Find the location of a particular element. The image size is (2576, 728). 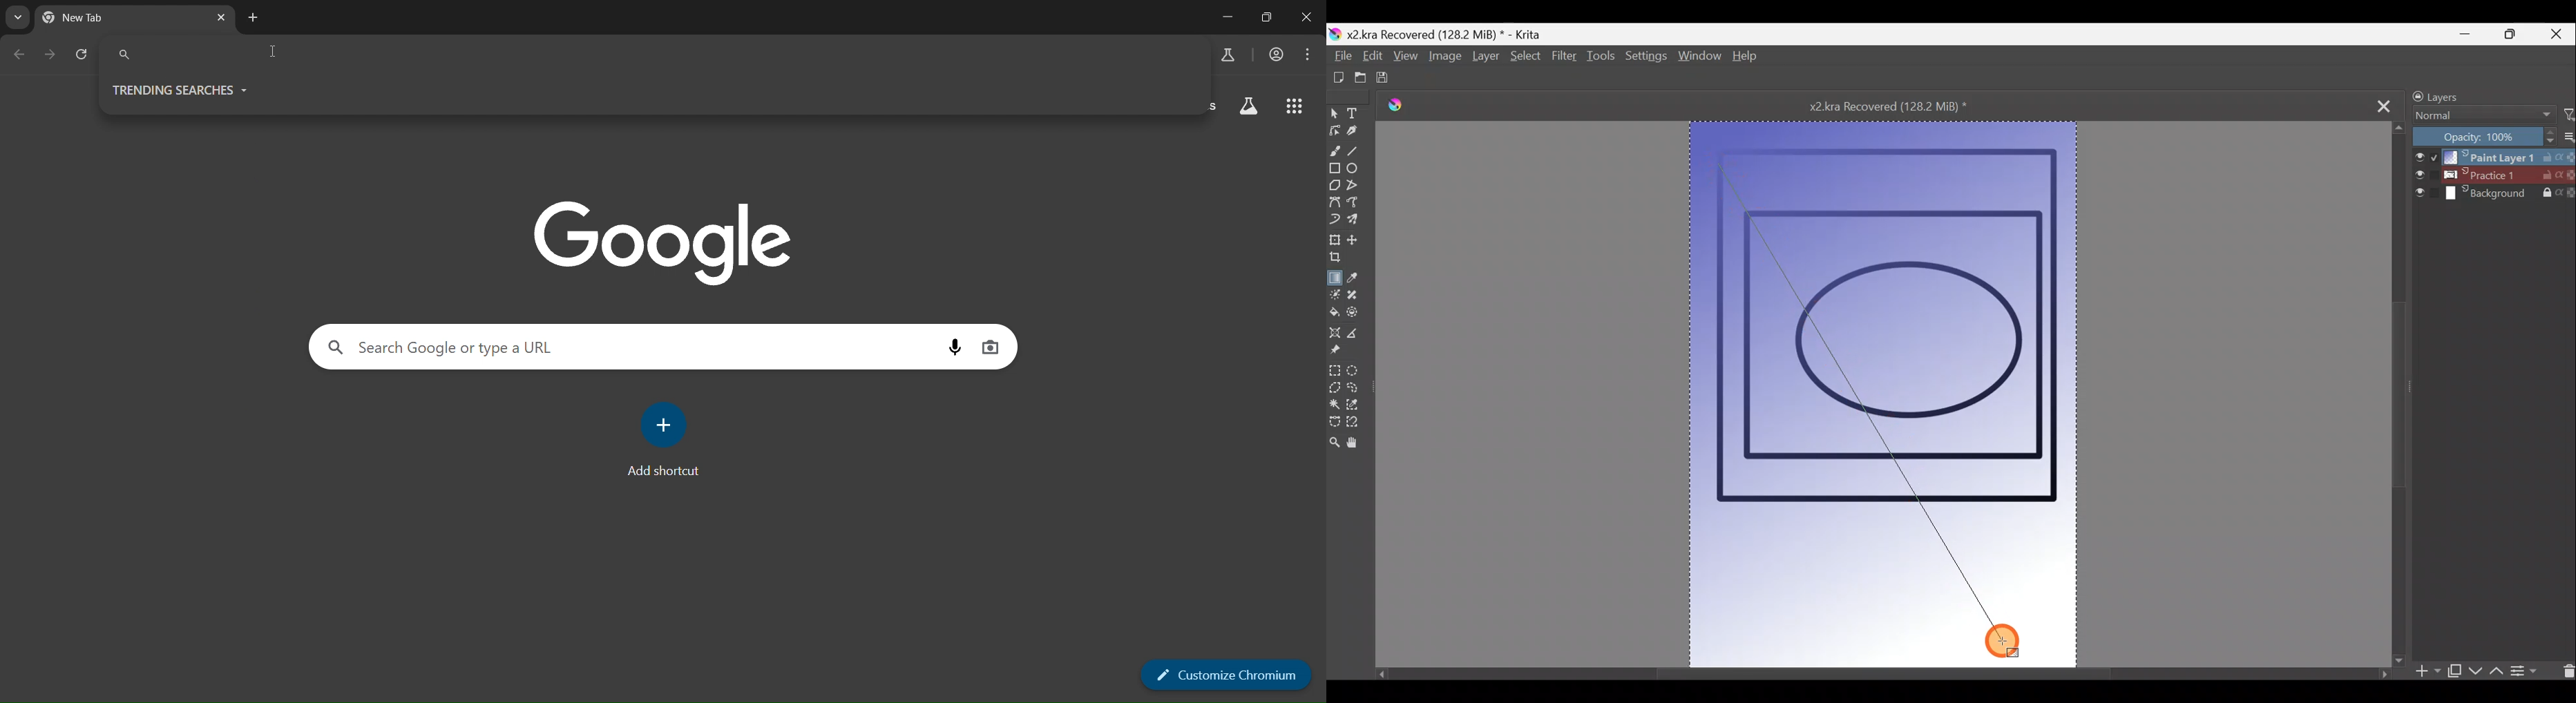

Krita logo is located at coordinates (1404, 107).